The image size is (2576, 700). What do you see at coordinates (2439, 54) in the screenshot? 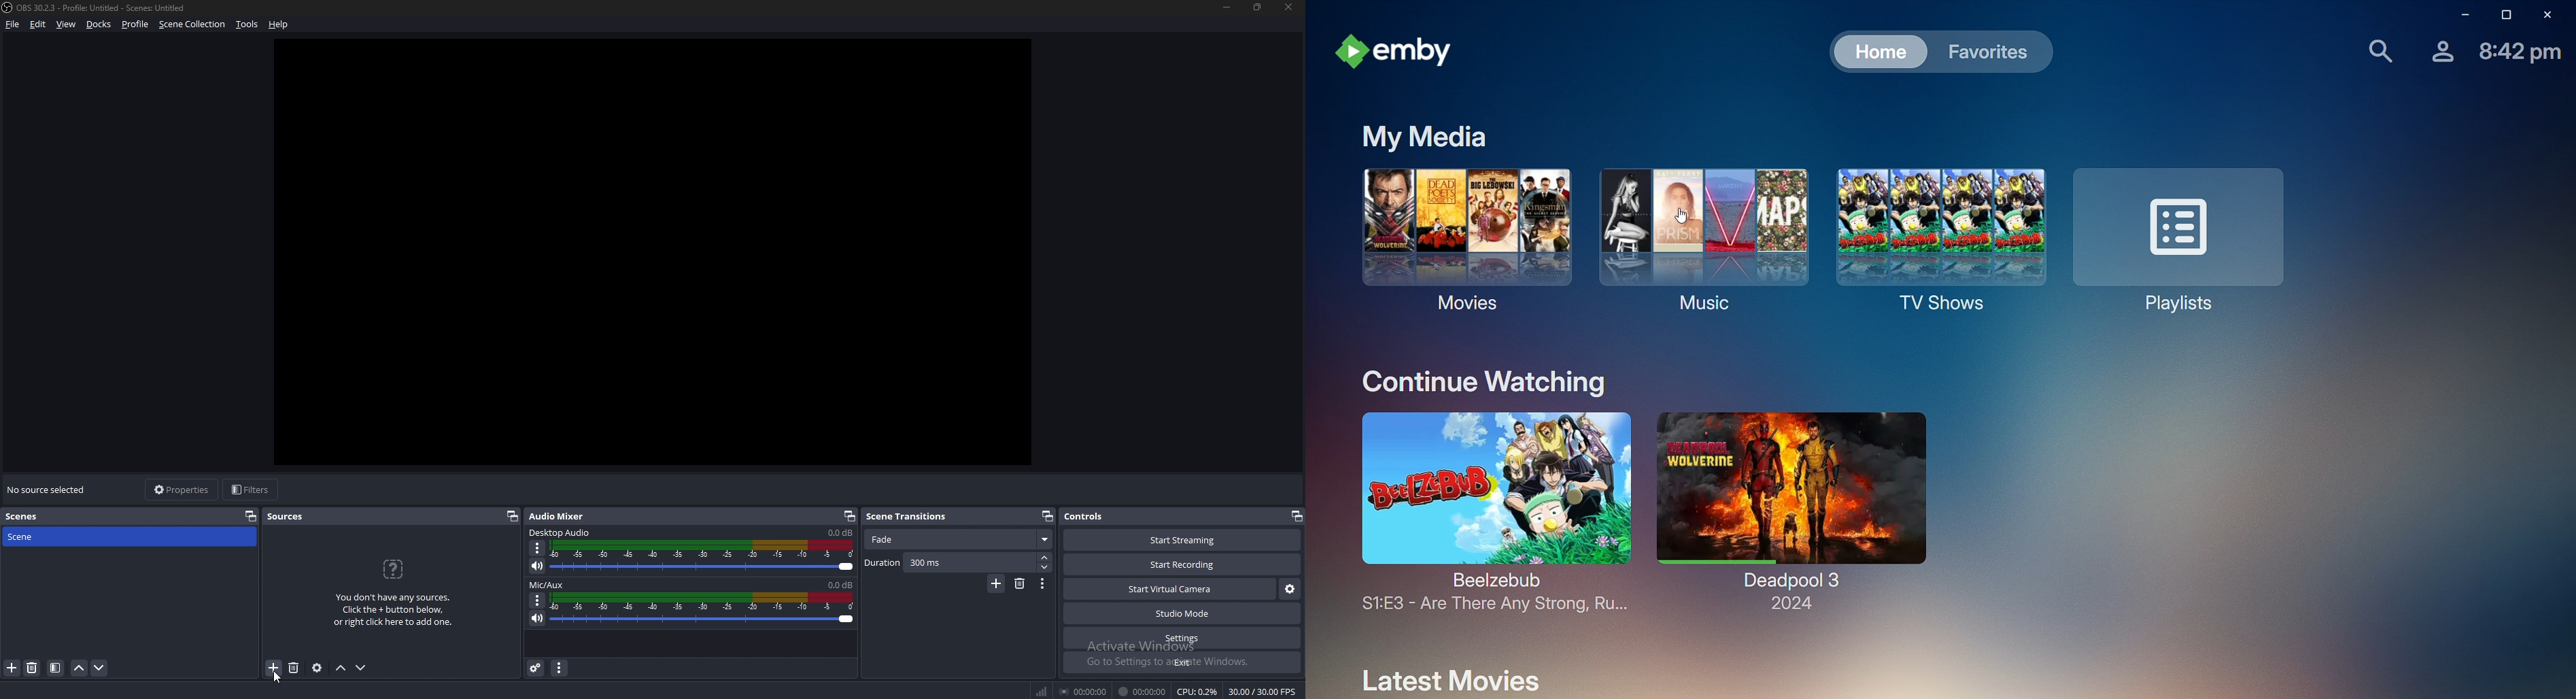
I see `Account` at bounding box center [2439, 54].